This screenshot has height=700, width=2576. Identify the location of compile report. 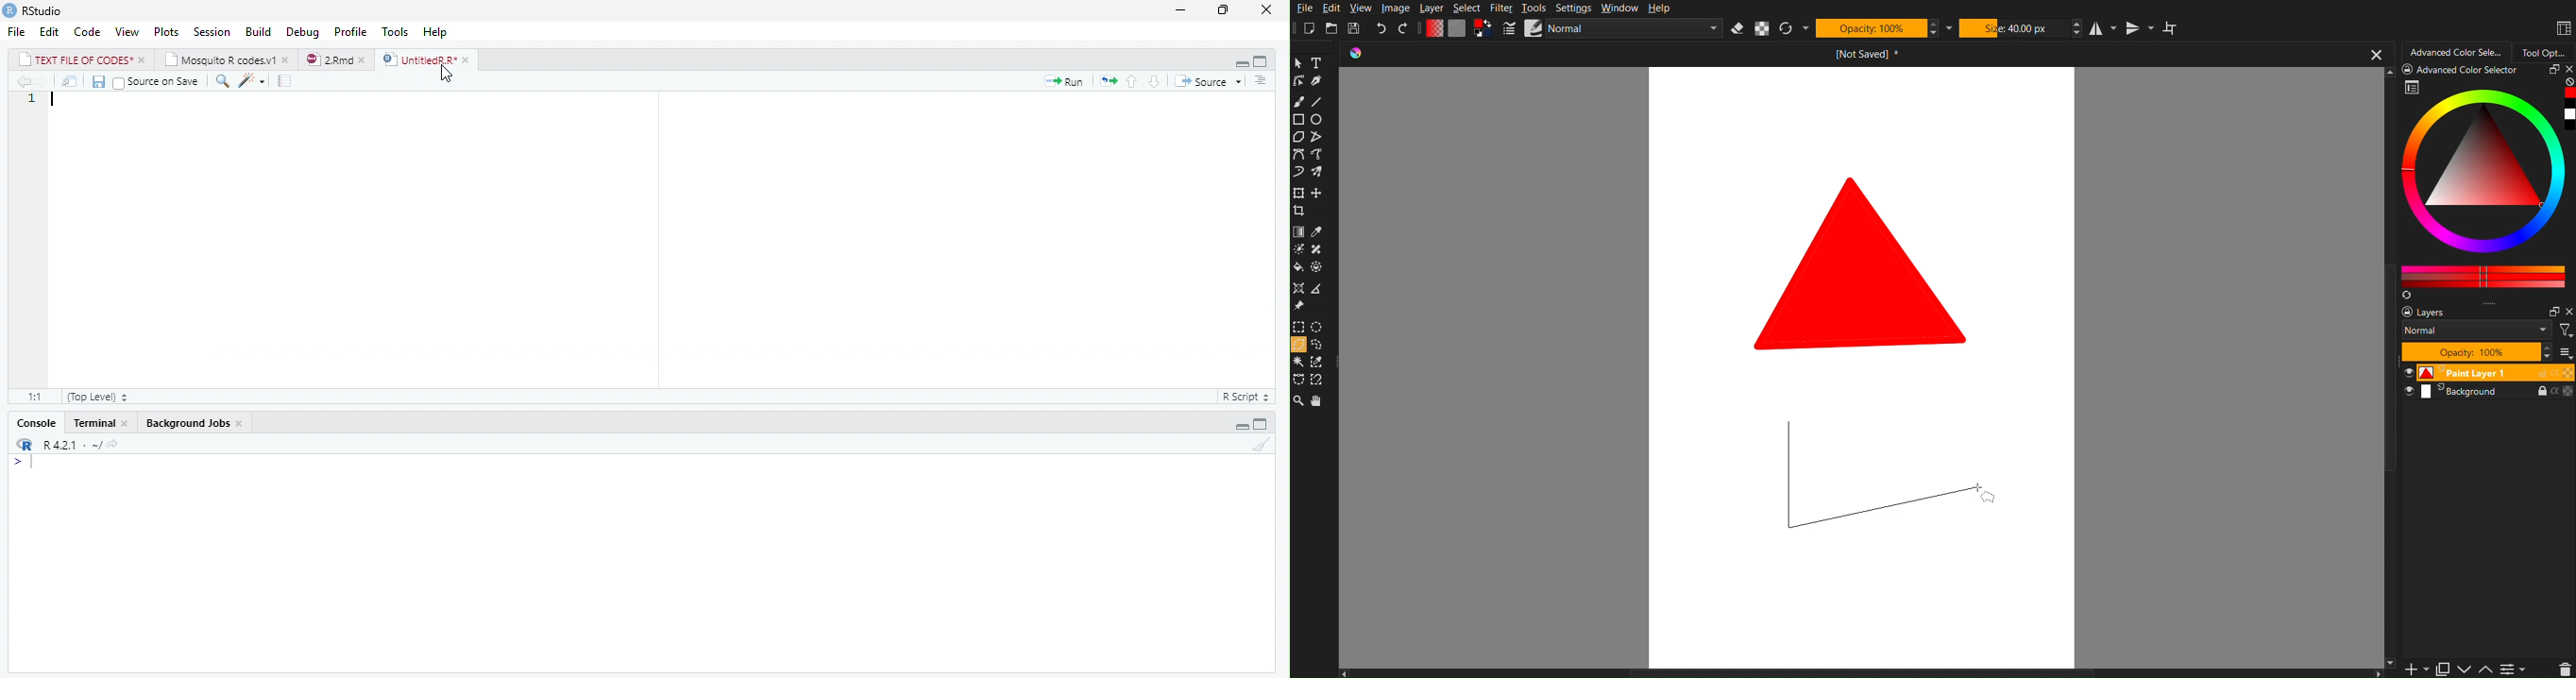
(287, 80).